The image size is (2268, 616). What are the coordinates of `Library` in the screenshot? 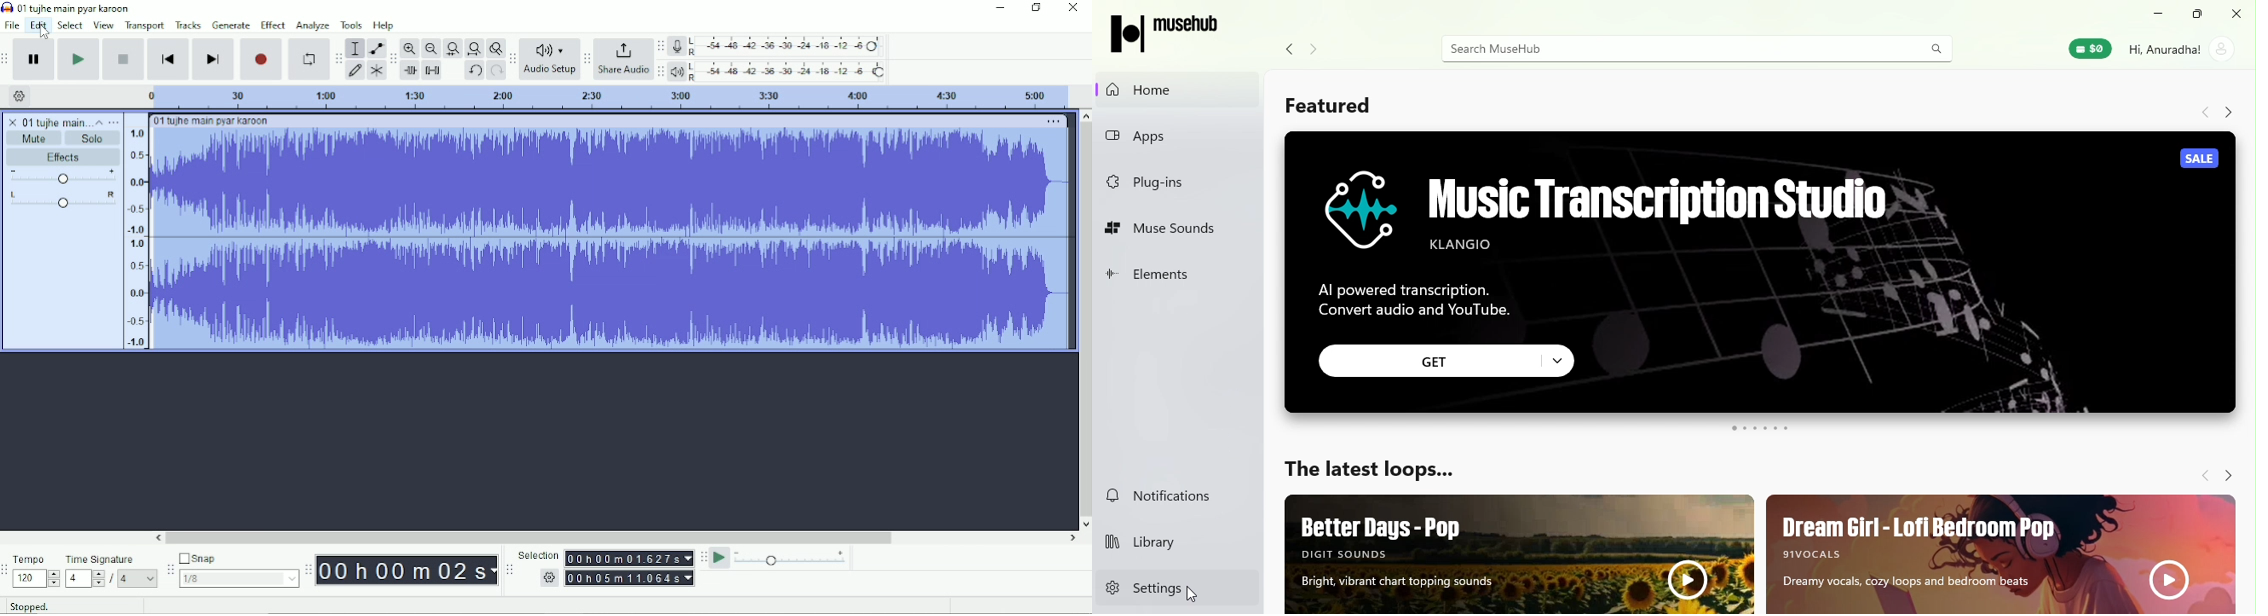 It's located at (1179, 543).